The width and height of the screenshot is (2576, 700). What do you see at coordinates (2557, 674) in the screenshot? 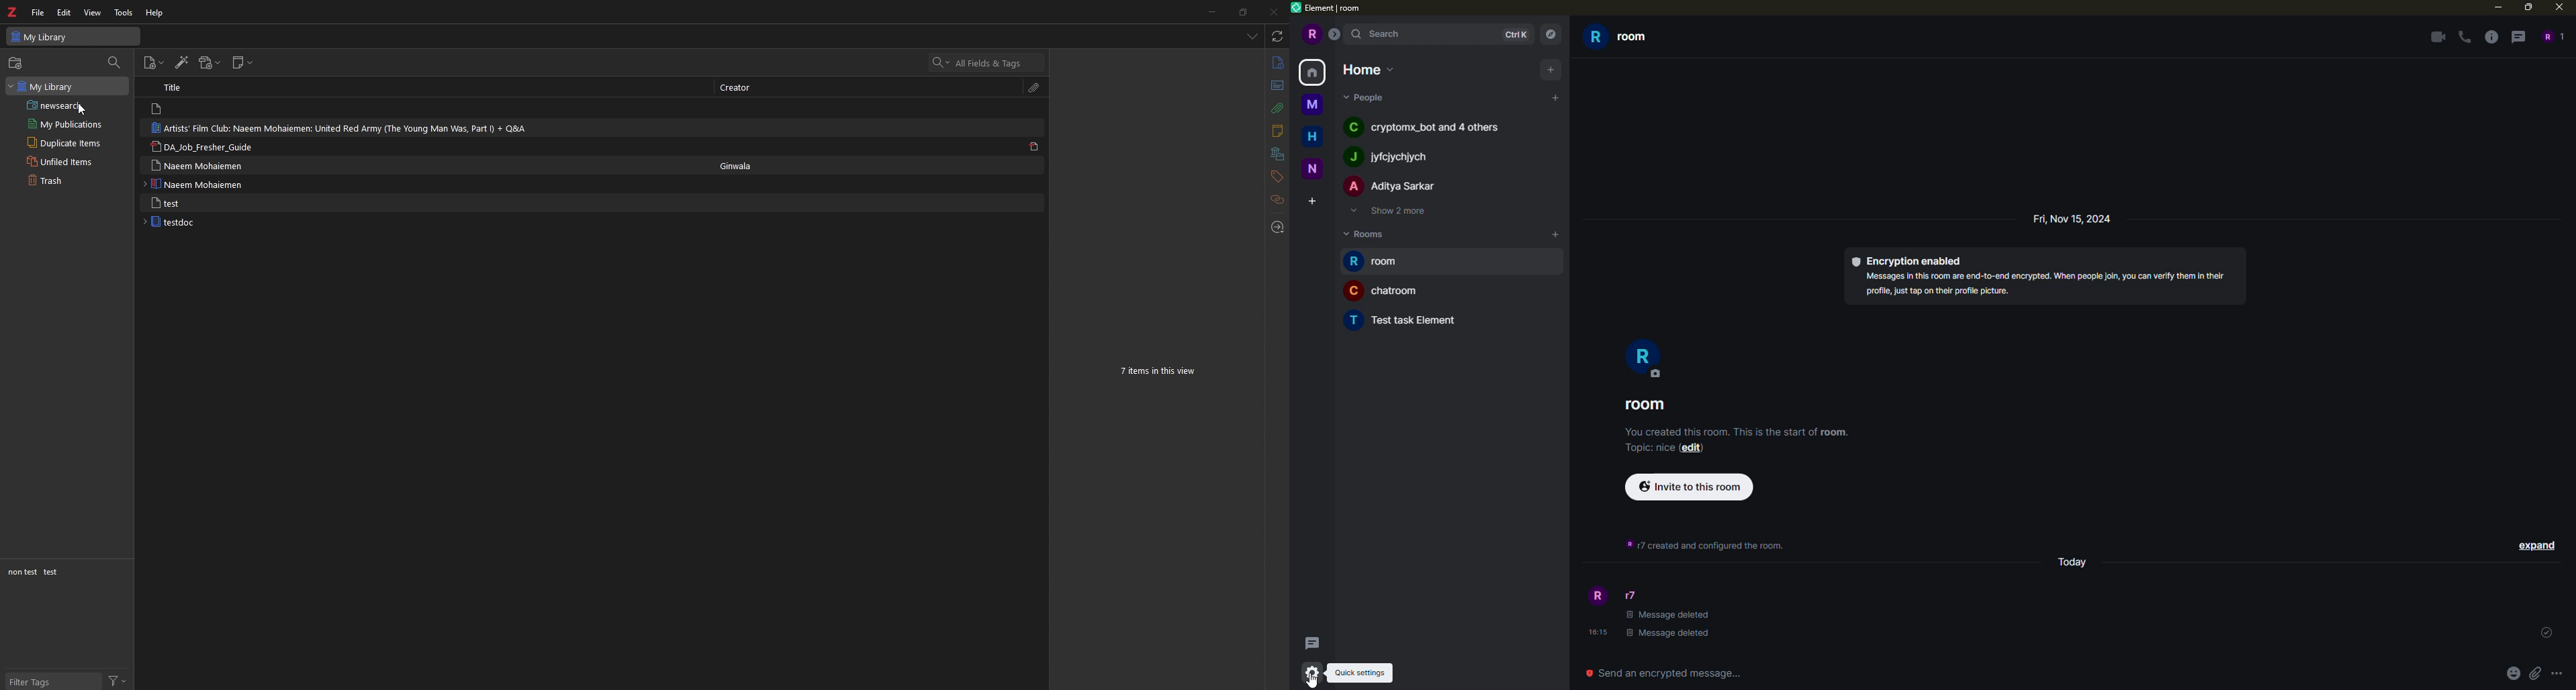
I see `more` at bounding box center [2557, 674].